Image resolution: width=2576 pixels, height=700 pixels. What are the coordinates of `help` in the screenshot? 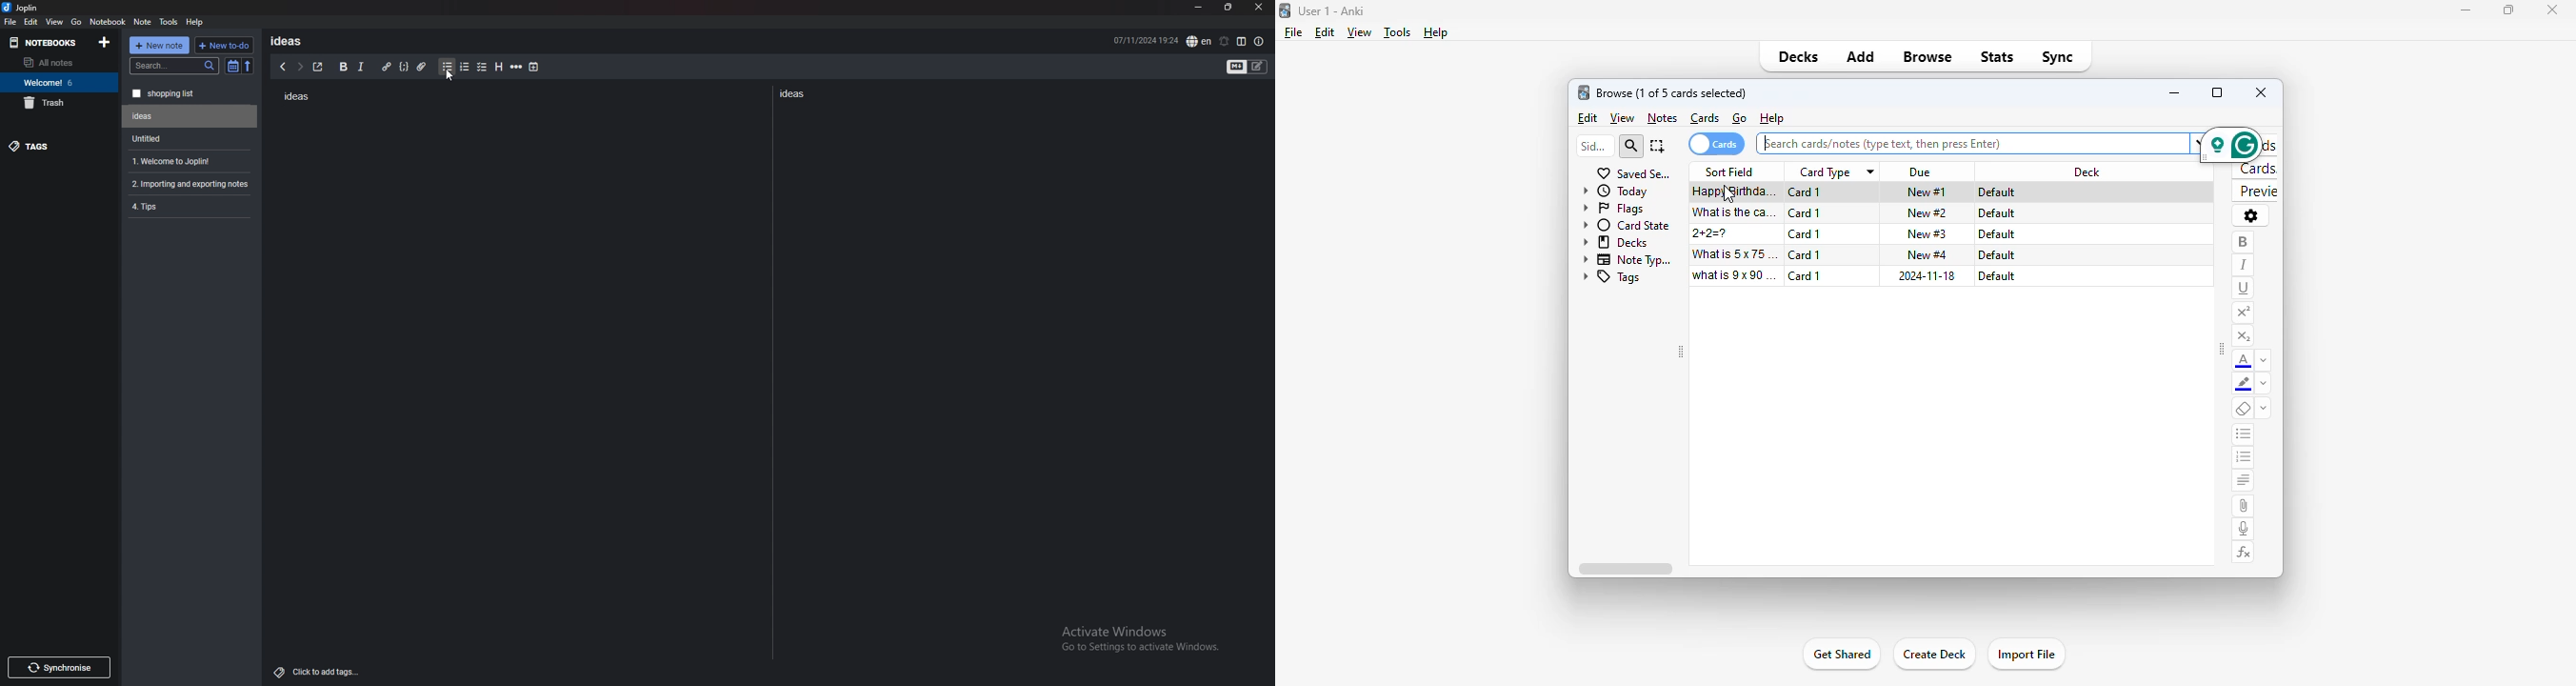 It's located at (195, 21).